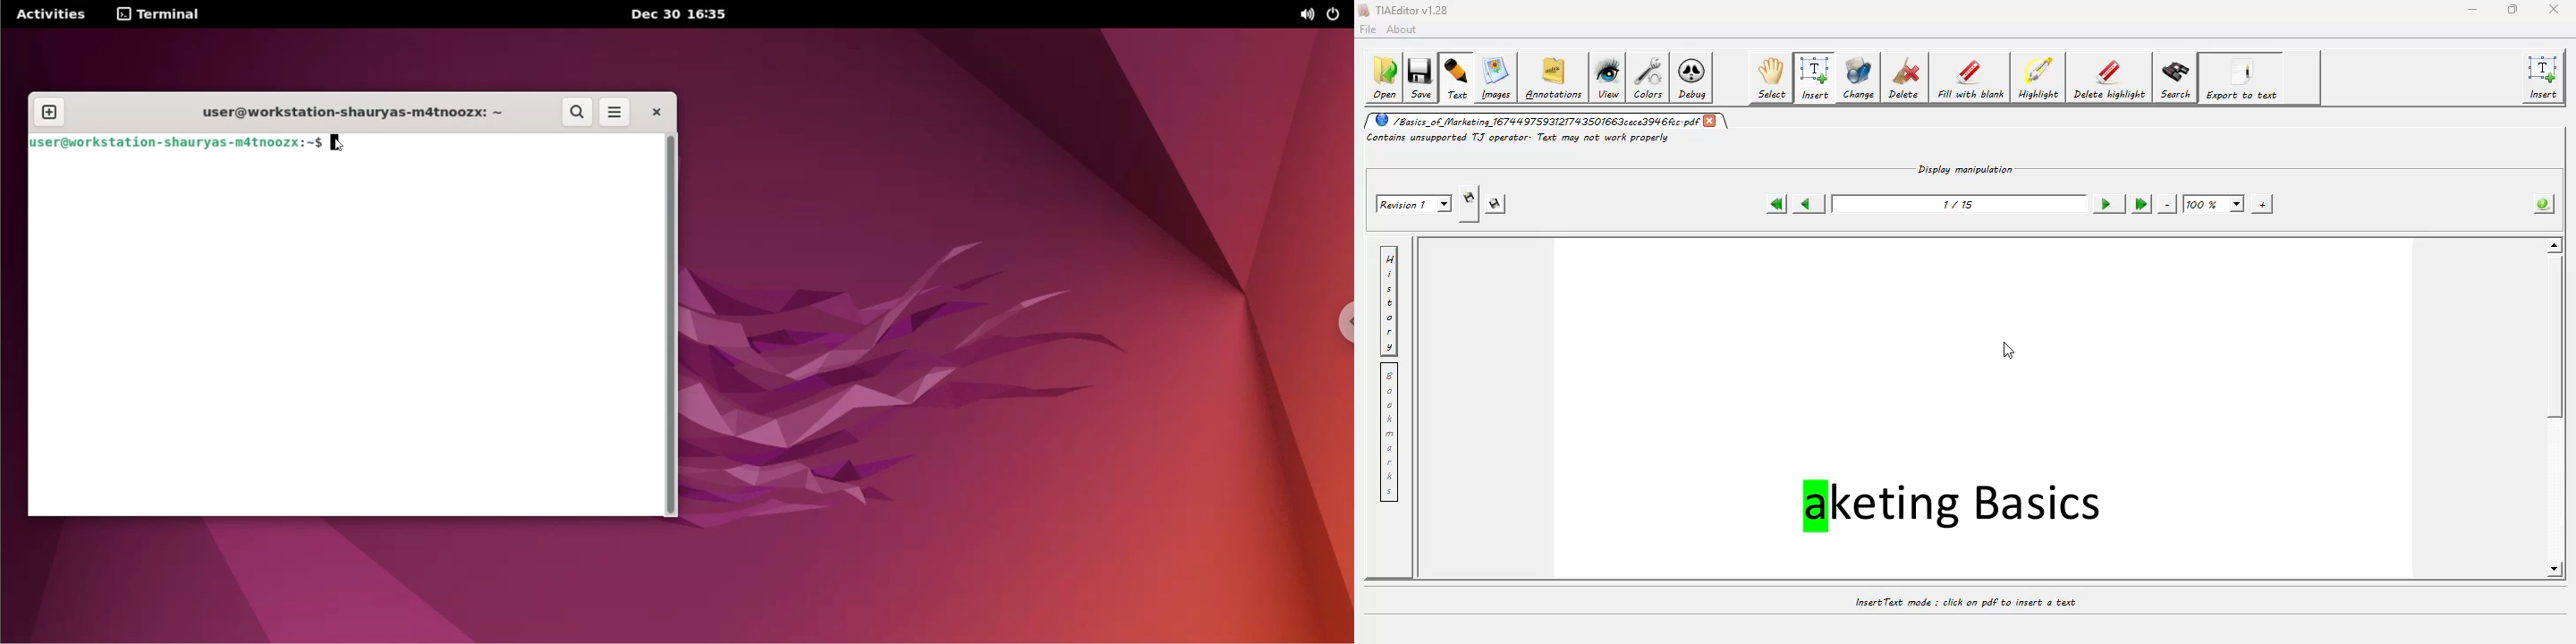 The width and height of the screenshot is (2576, 644). Describe the element at coordinates (52, 14) in the screenshot. I see `activities` at that location.